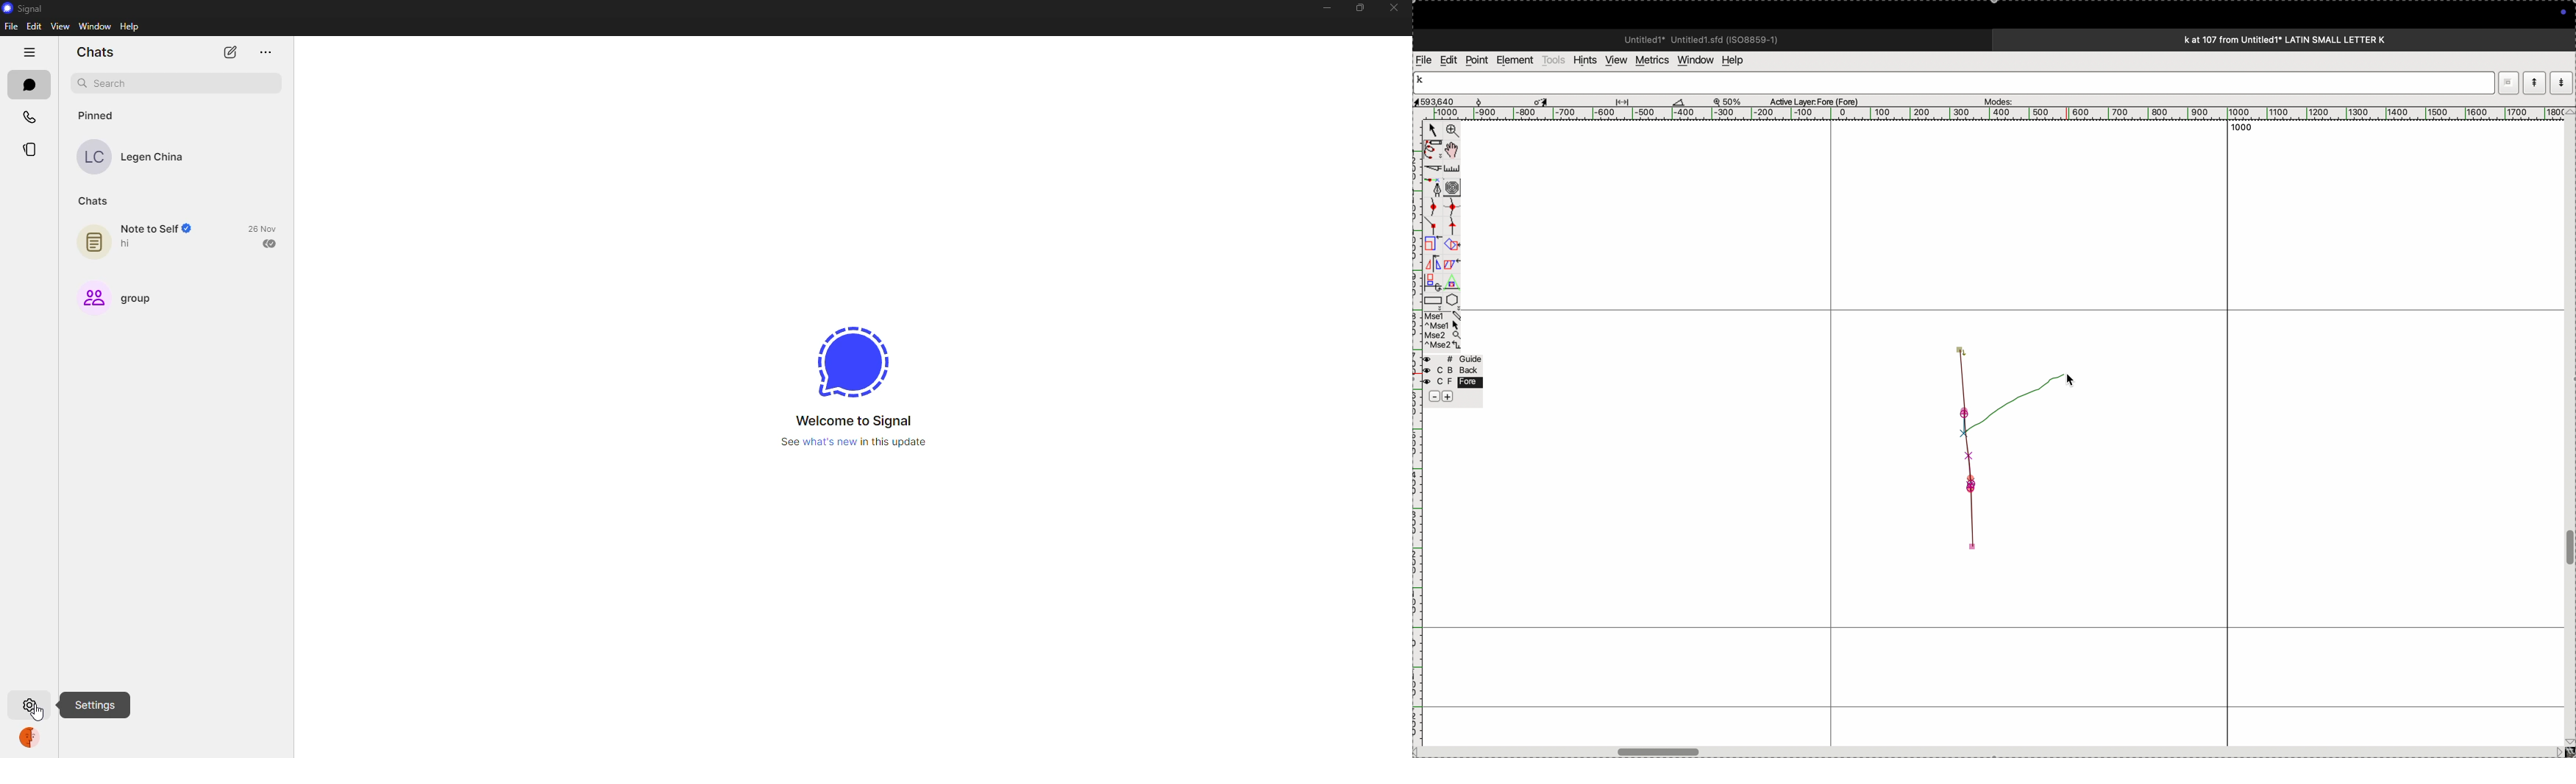  What do you see at coordinates (29, 120) in the screenshot?
I see `calls` at bounding box center [29, 120].